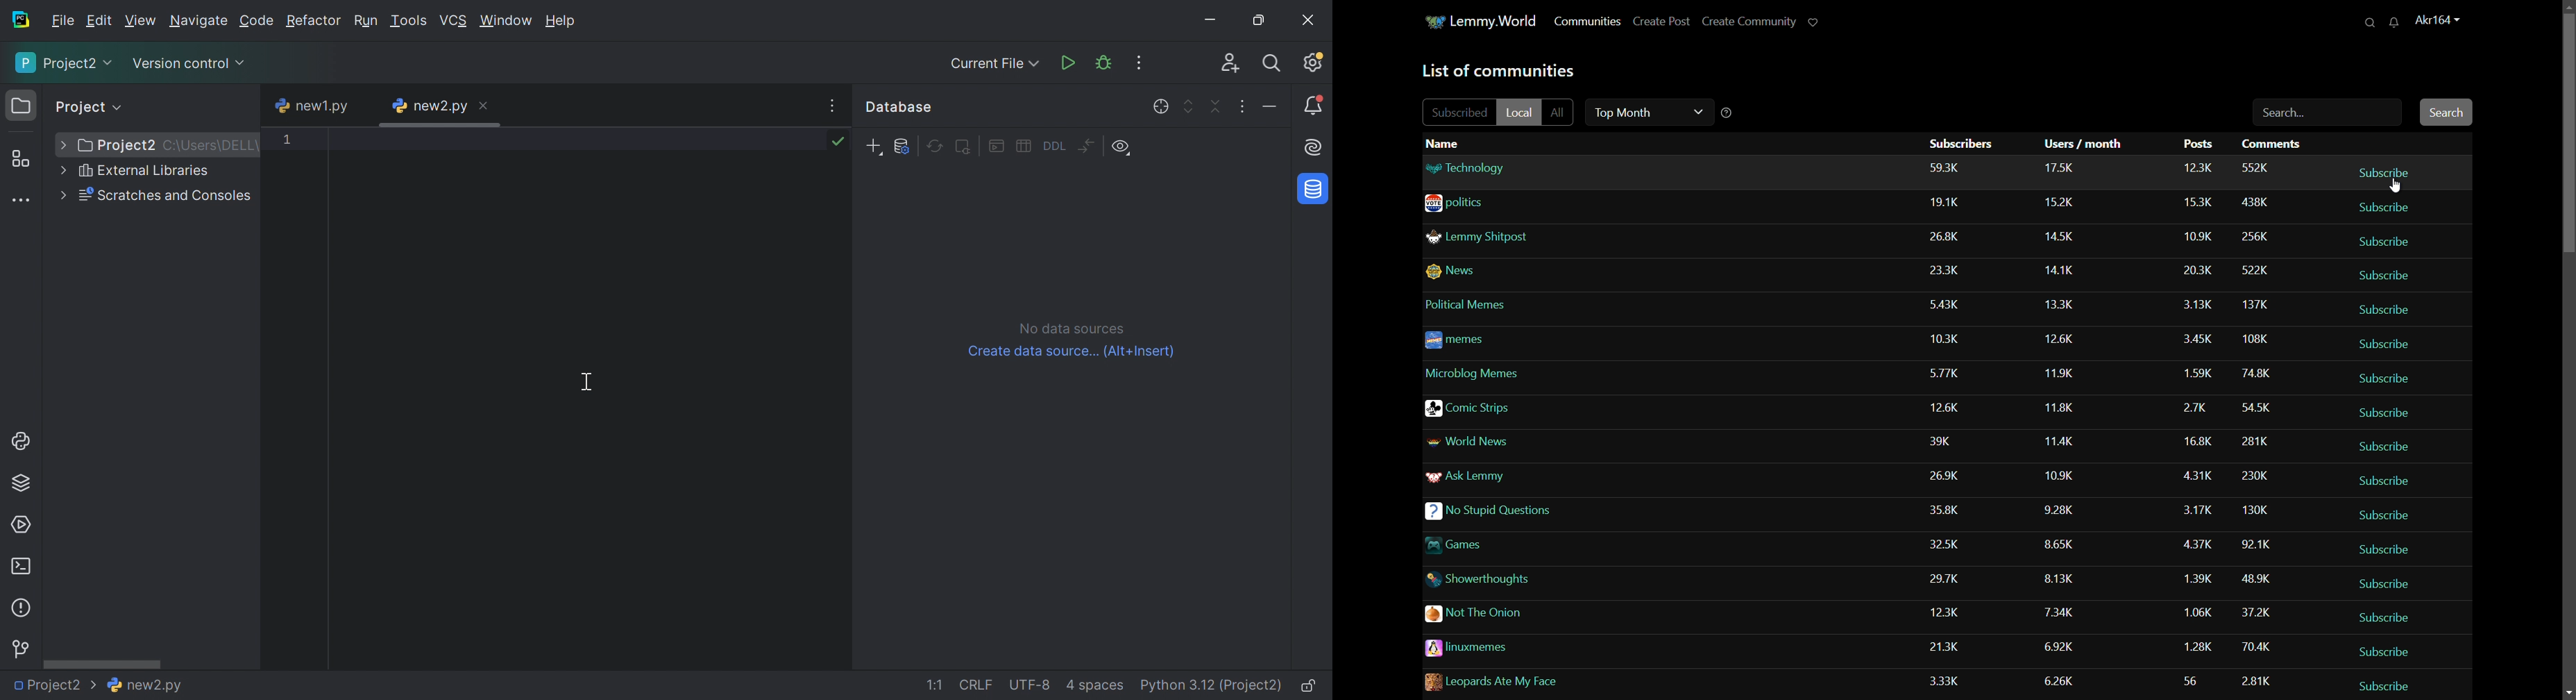  What do you see at coordinates (2059, 474) in the screenshot?
I see `user per month` at bounding box center [2059, 474].